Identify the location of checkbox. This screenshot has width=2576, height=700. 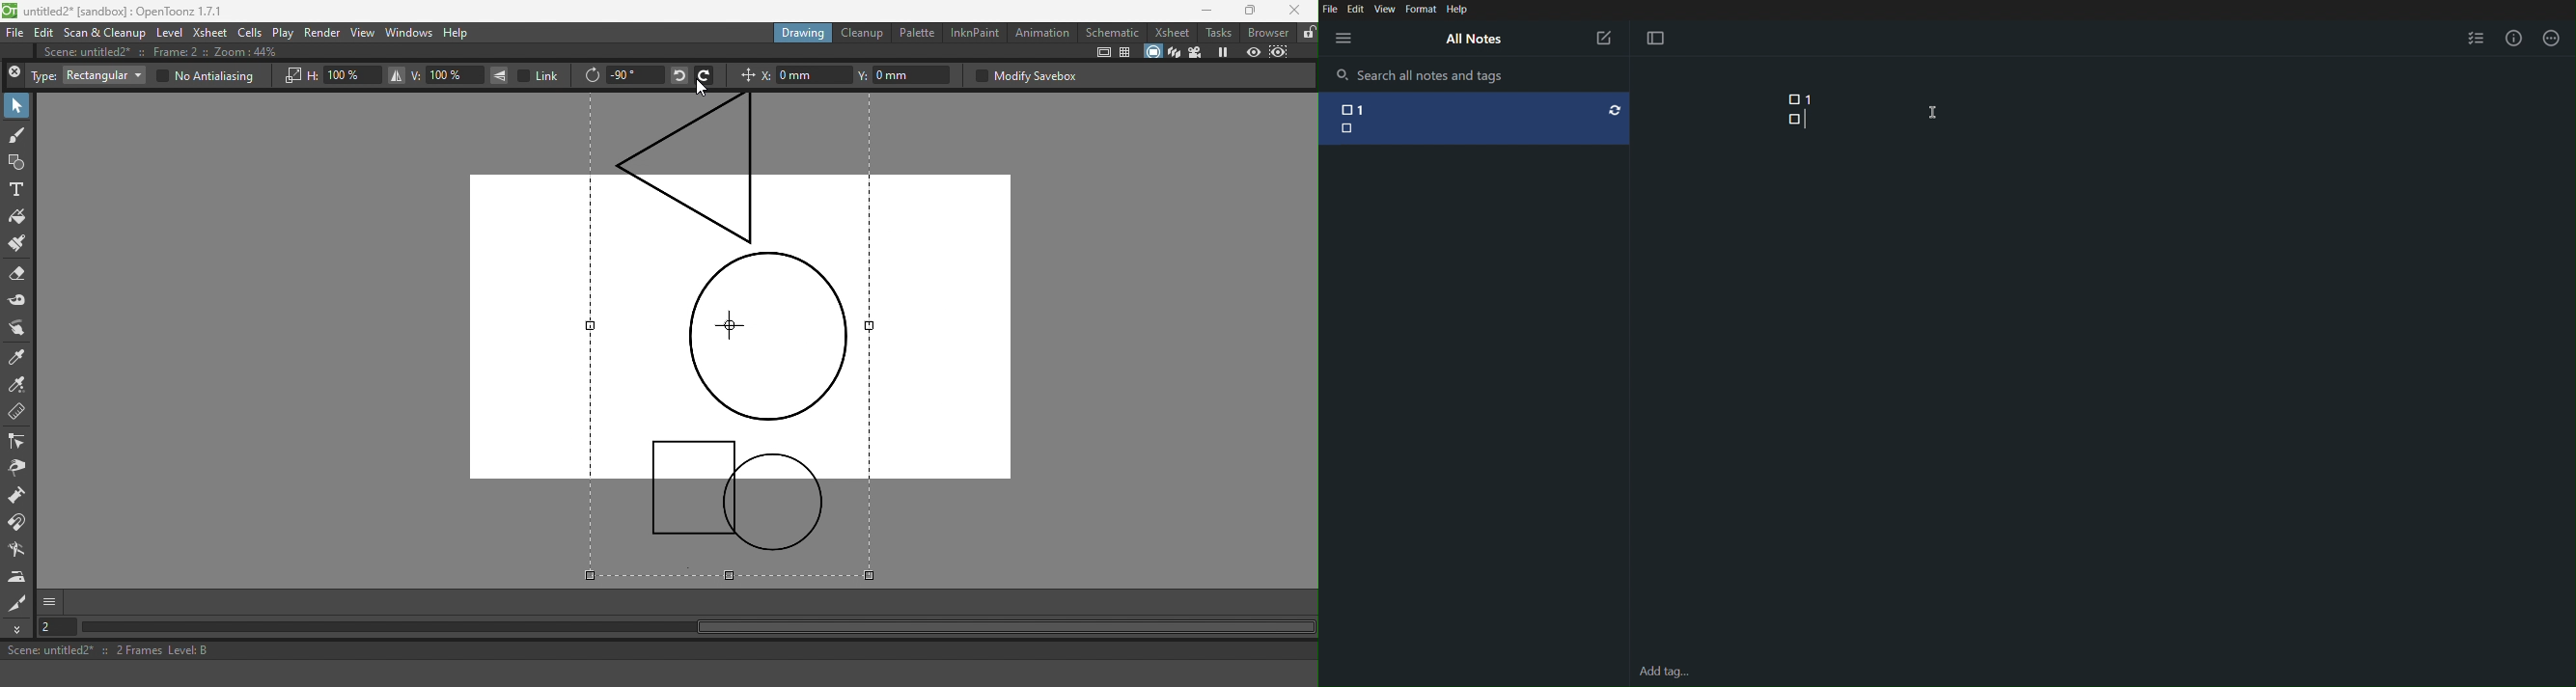
(1345, 106).